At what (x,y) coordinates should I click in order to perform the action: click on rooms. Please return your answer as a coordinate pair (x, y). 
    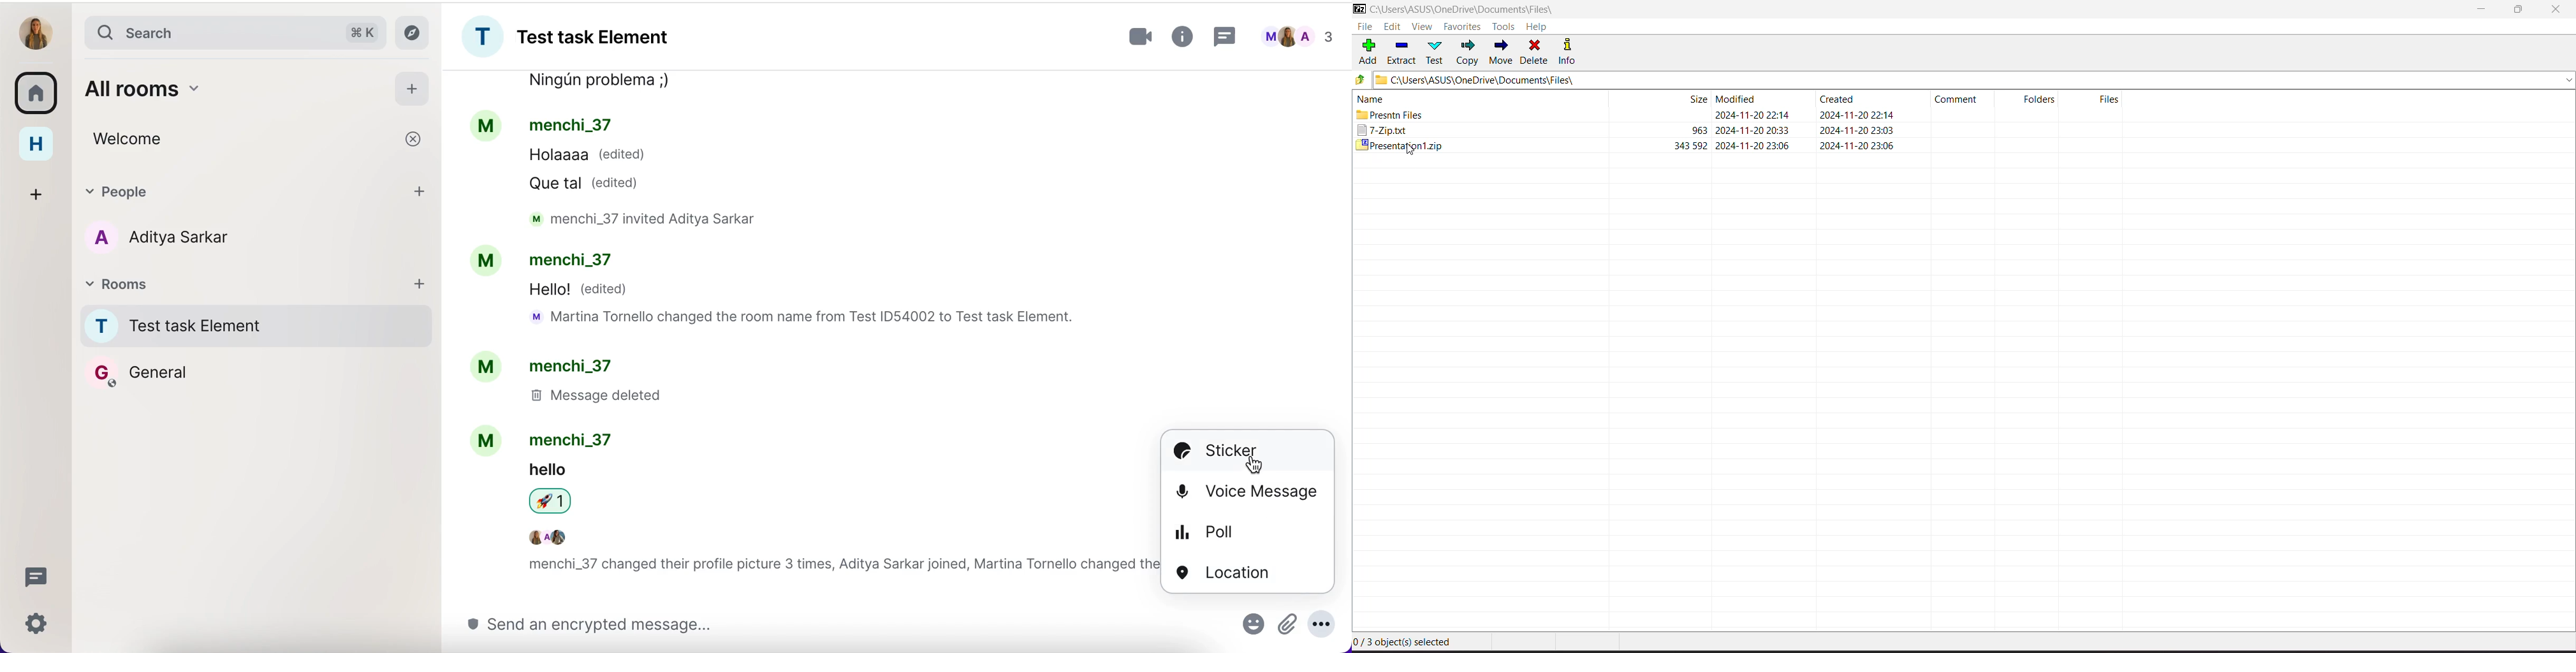
    Looking at the image, I should click on (231, 287).